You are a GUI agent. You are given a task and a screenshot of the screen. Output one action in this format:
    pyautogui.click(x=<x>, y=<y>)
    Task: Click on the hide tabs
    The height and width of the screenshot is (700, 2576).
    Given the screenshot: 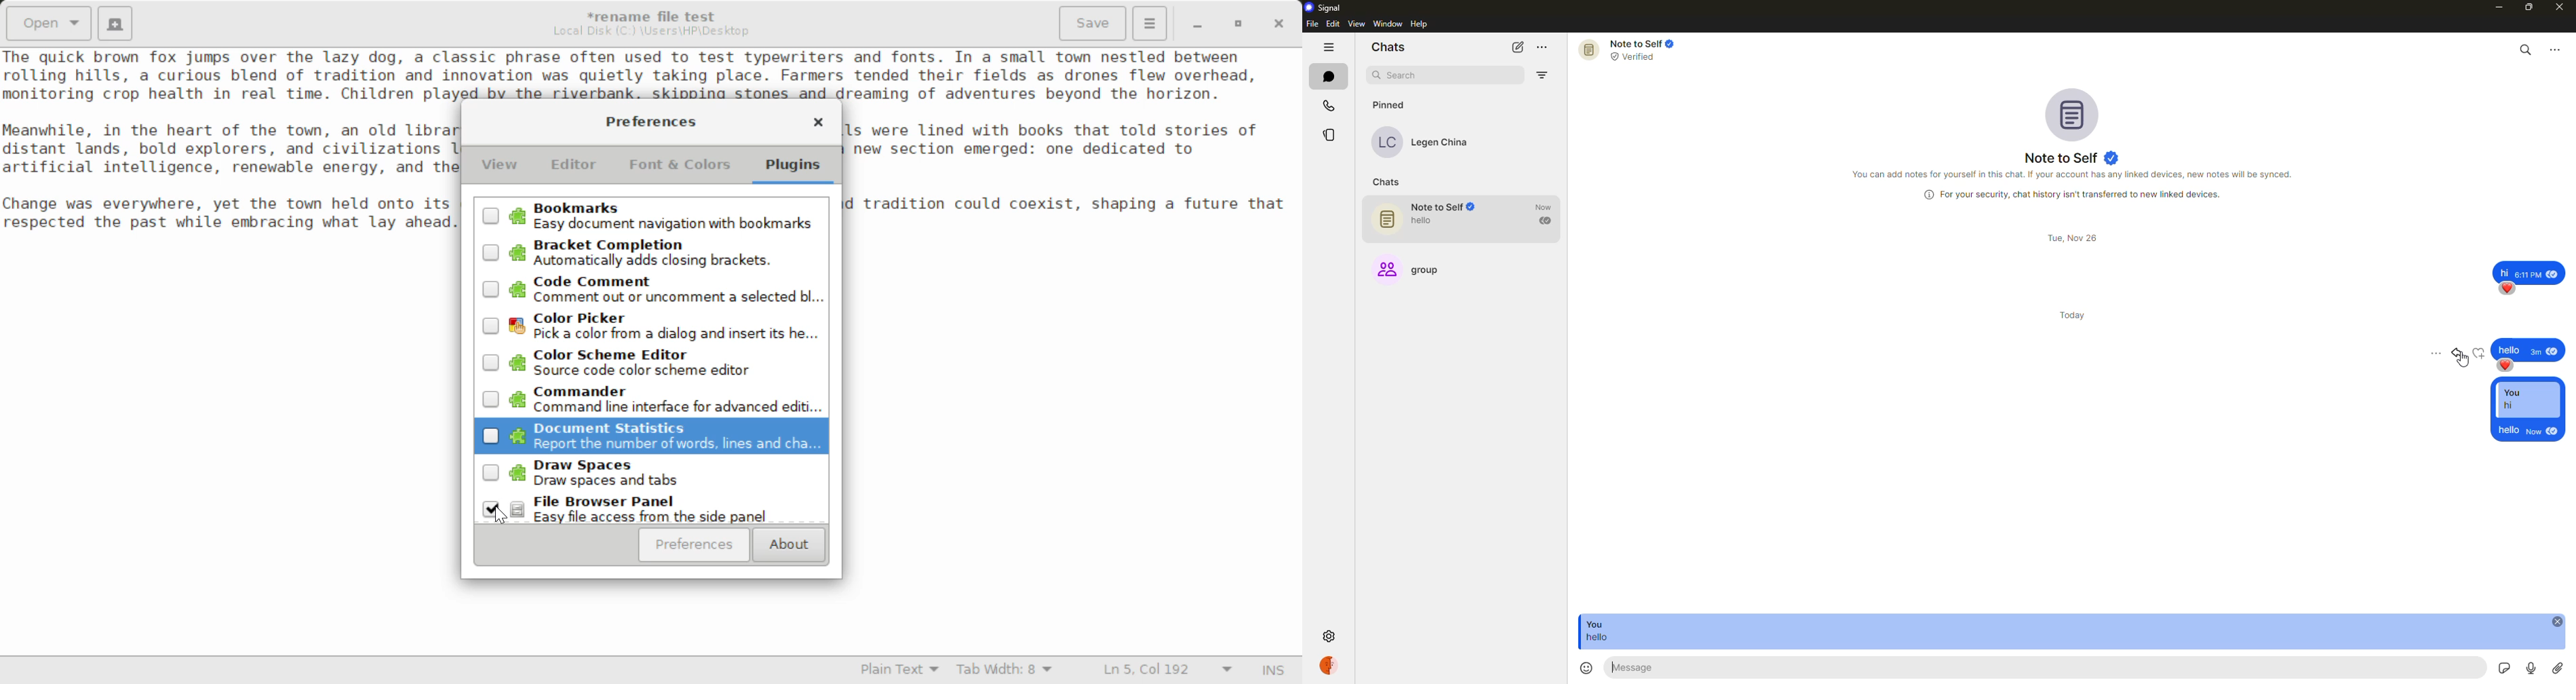 What is the action you would take?
    pyautogui.click(x=1330, y=47)
    